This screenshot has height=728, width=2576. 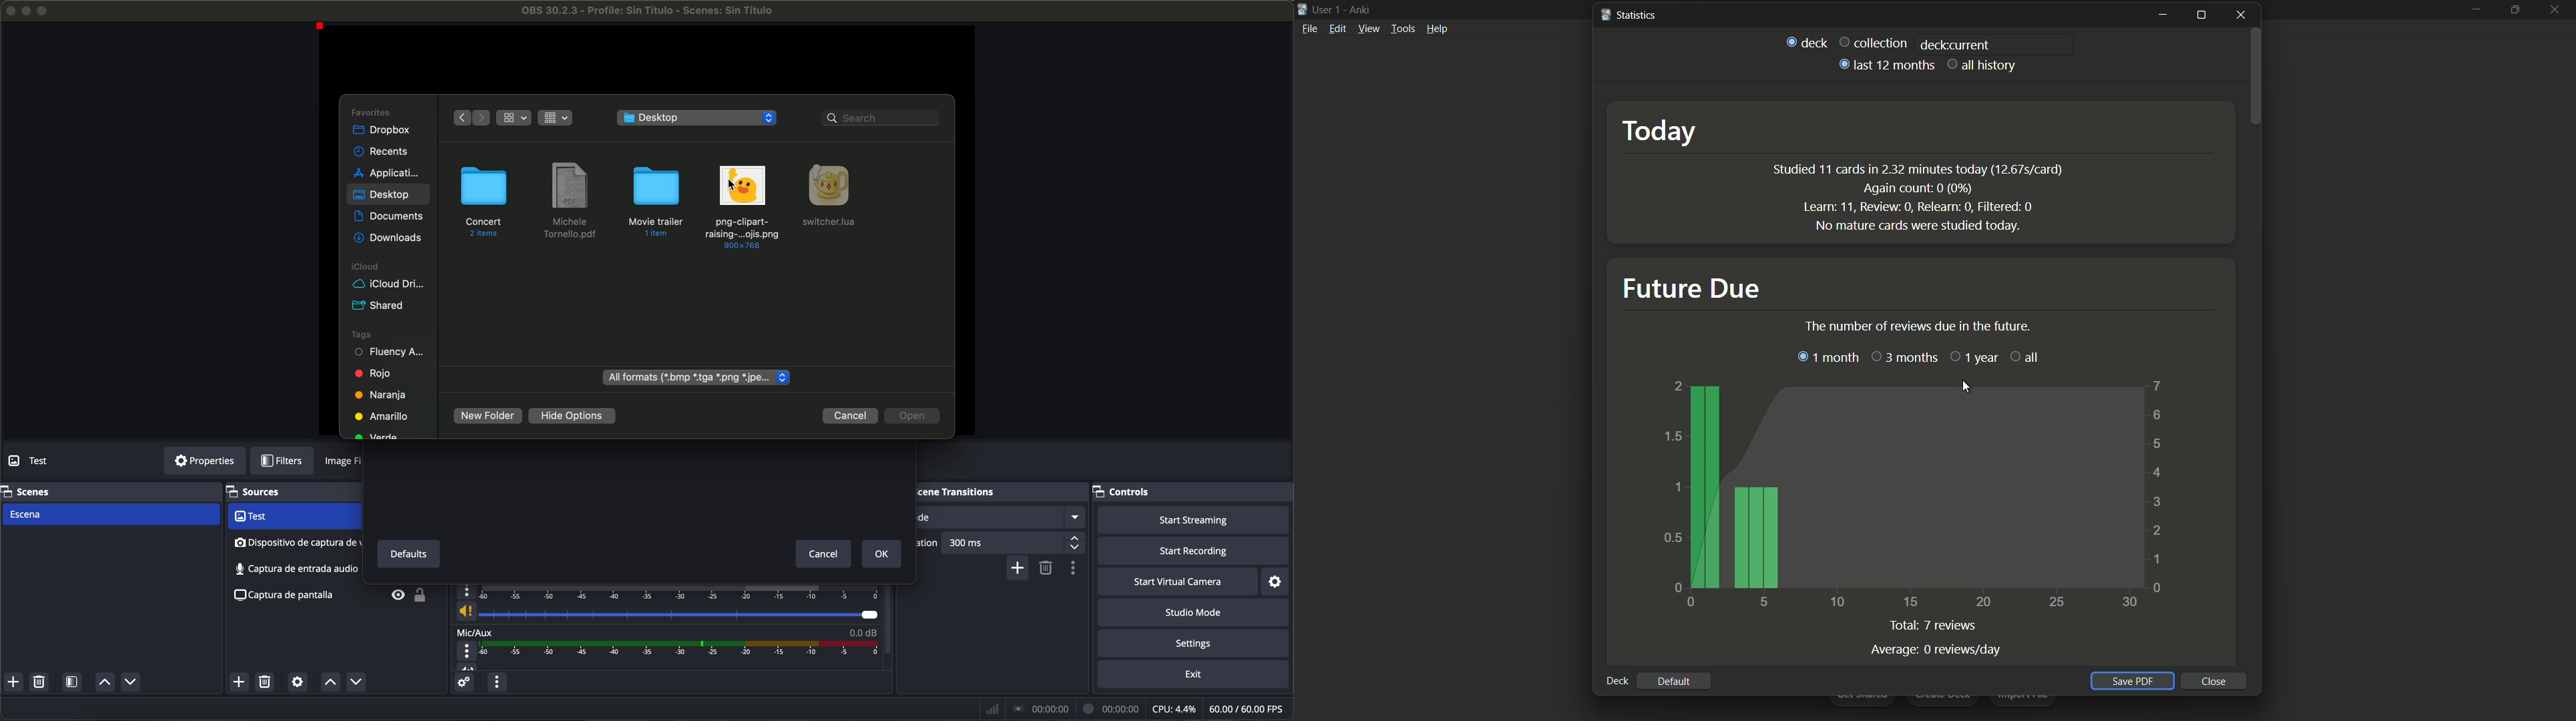 What do you see at coordinates (1196, 644) in the screenshot?
I see `settings` at bounding box center [1196, 644].